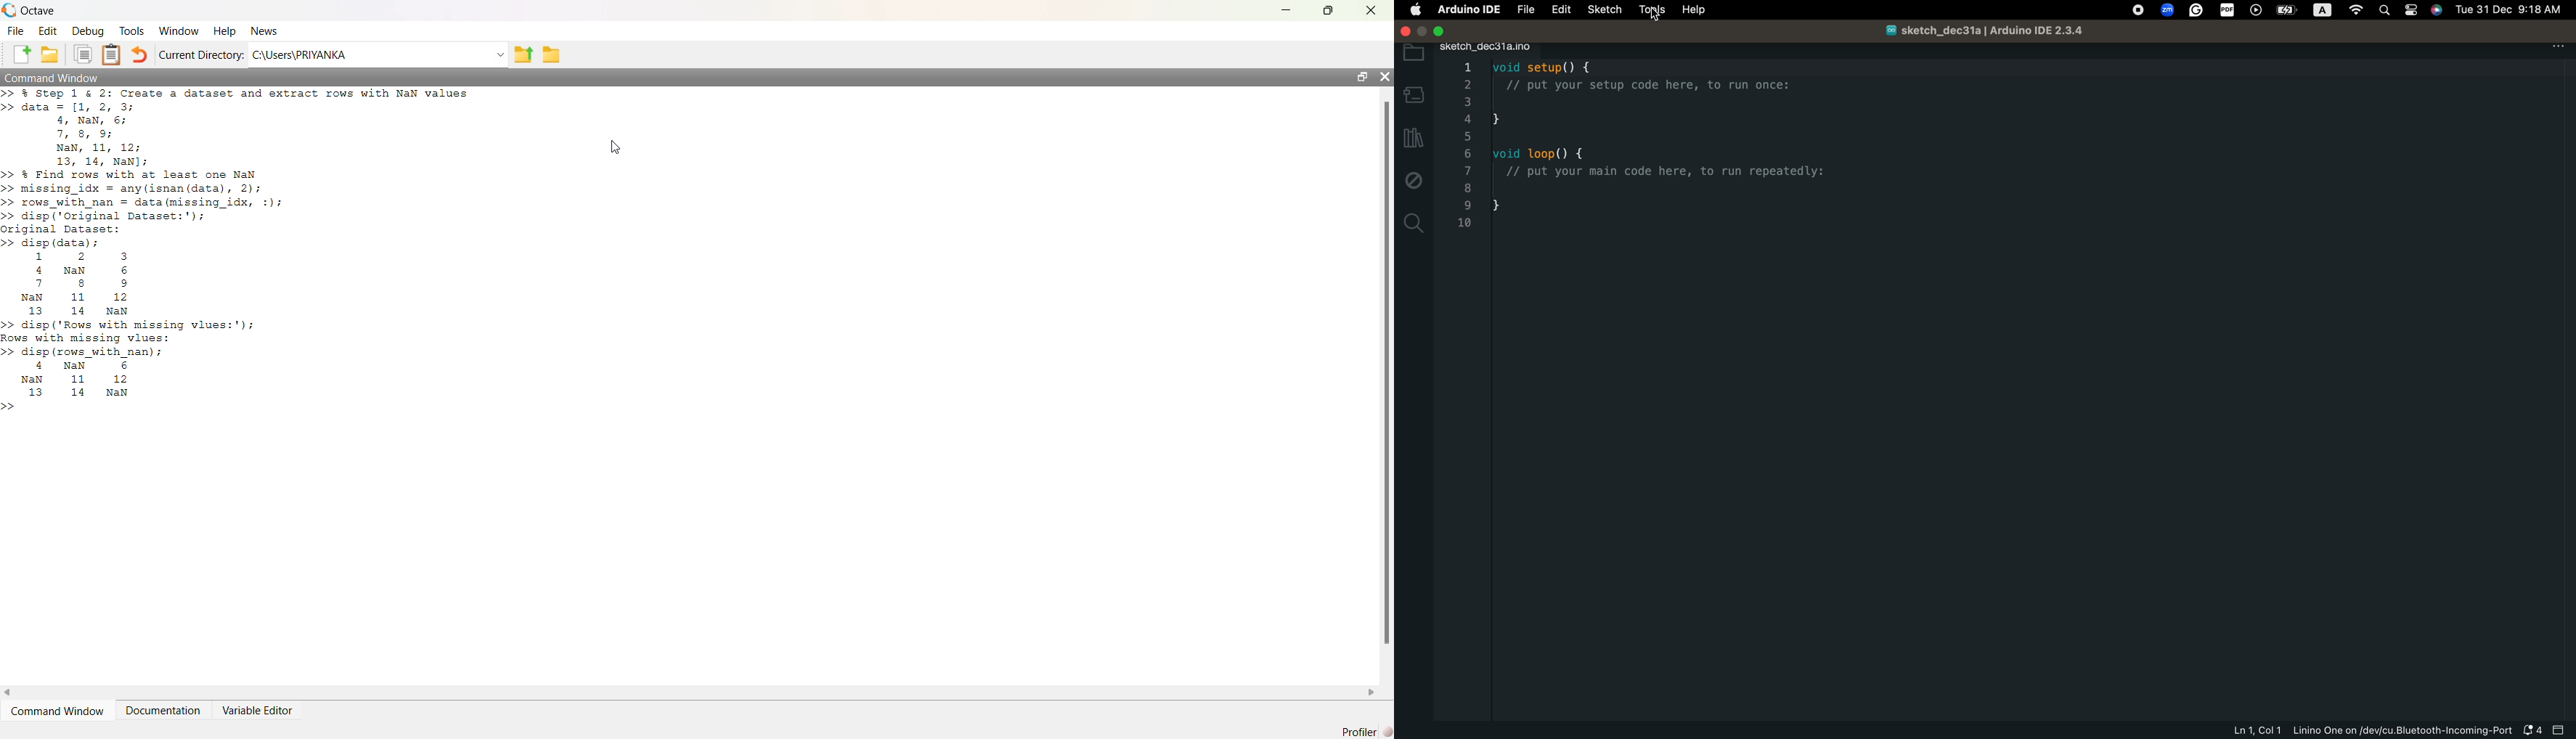 Image resolution: width=2576 pixels, height=756 pixels. What do you see at coordinates (110, 54) in the screenshot?
I see `Clipboard` at bounding box center [110, 54].